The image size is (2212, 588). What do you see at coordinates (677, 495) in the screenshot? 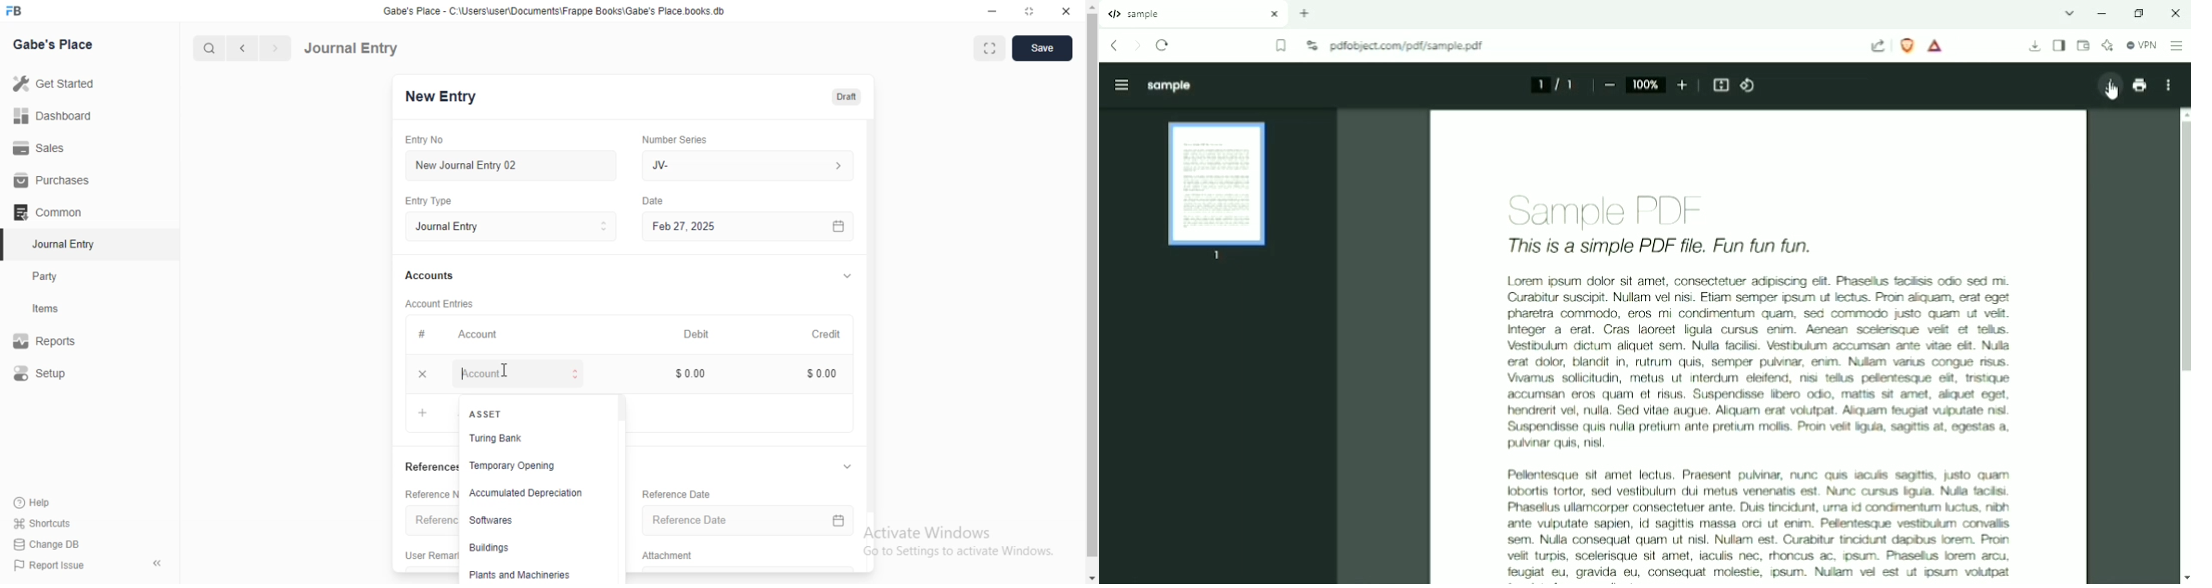
I see `‘Reference Date` at bounding box center [677, 495].